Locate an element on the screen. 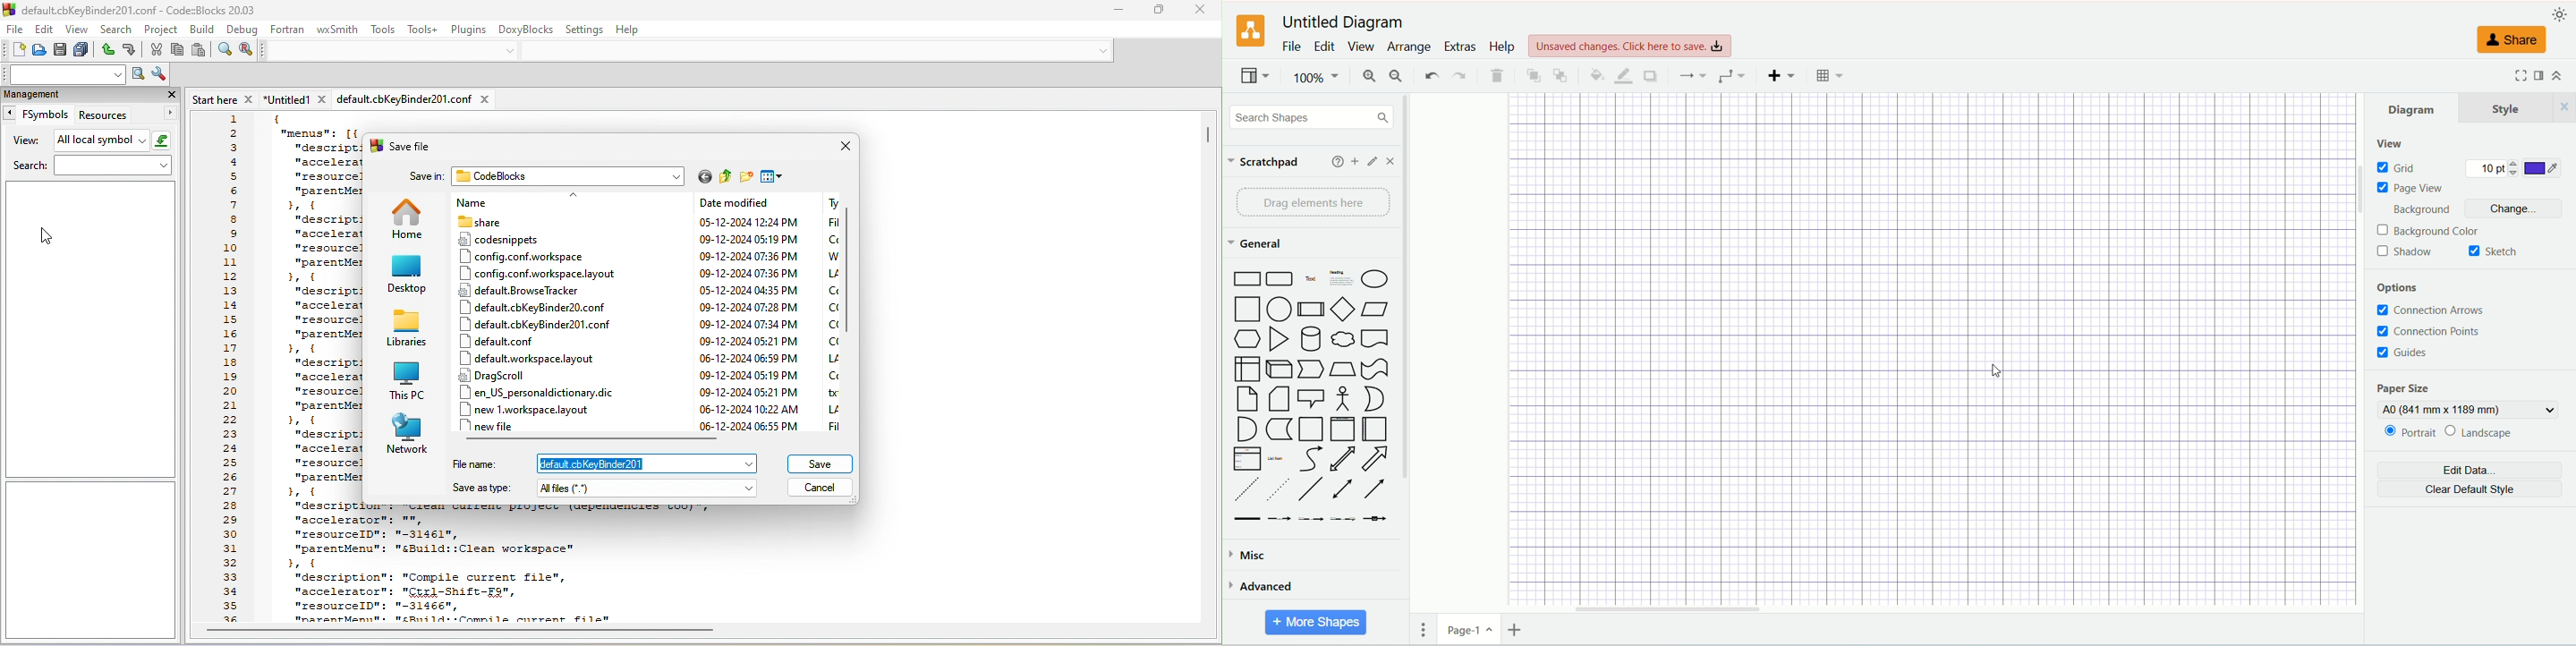  close is located at coordinates (843, 146).